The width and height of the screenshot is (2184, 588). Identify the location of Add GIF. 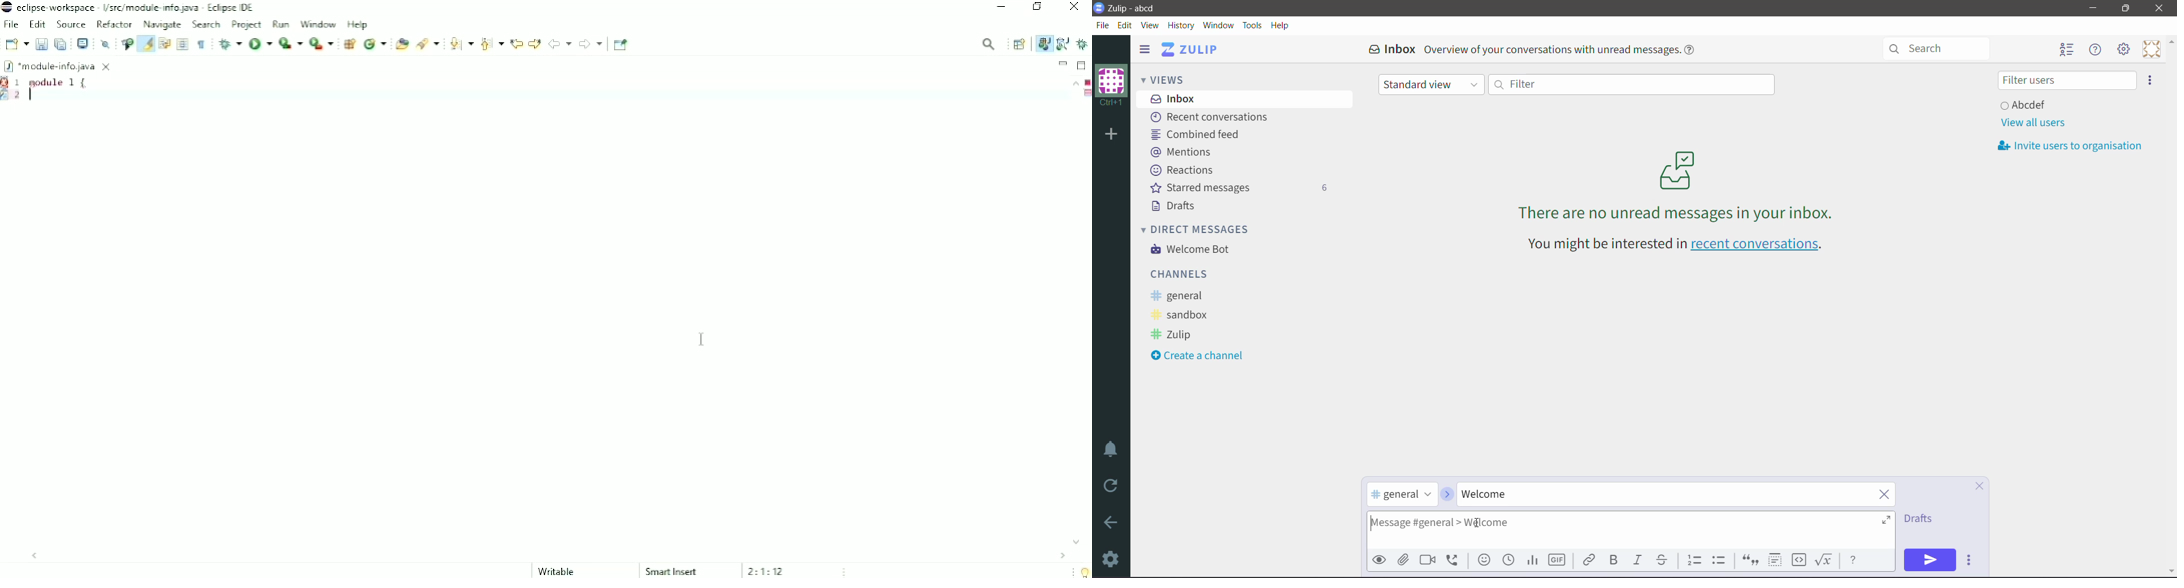
(1556, 560).